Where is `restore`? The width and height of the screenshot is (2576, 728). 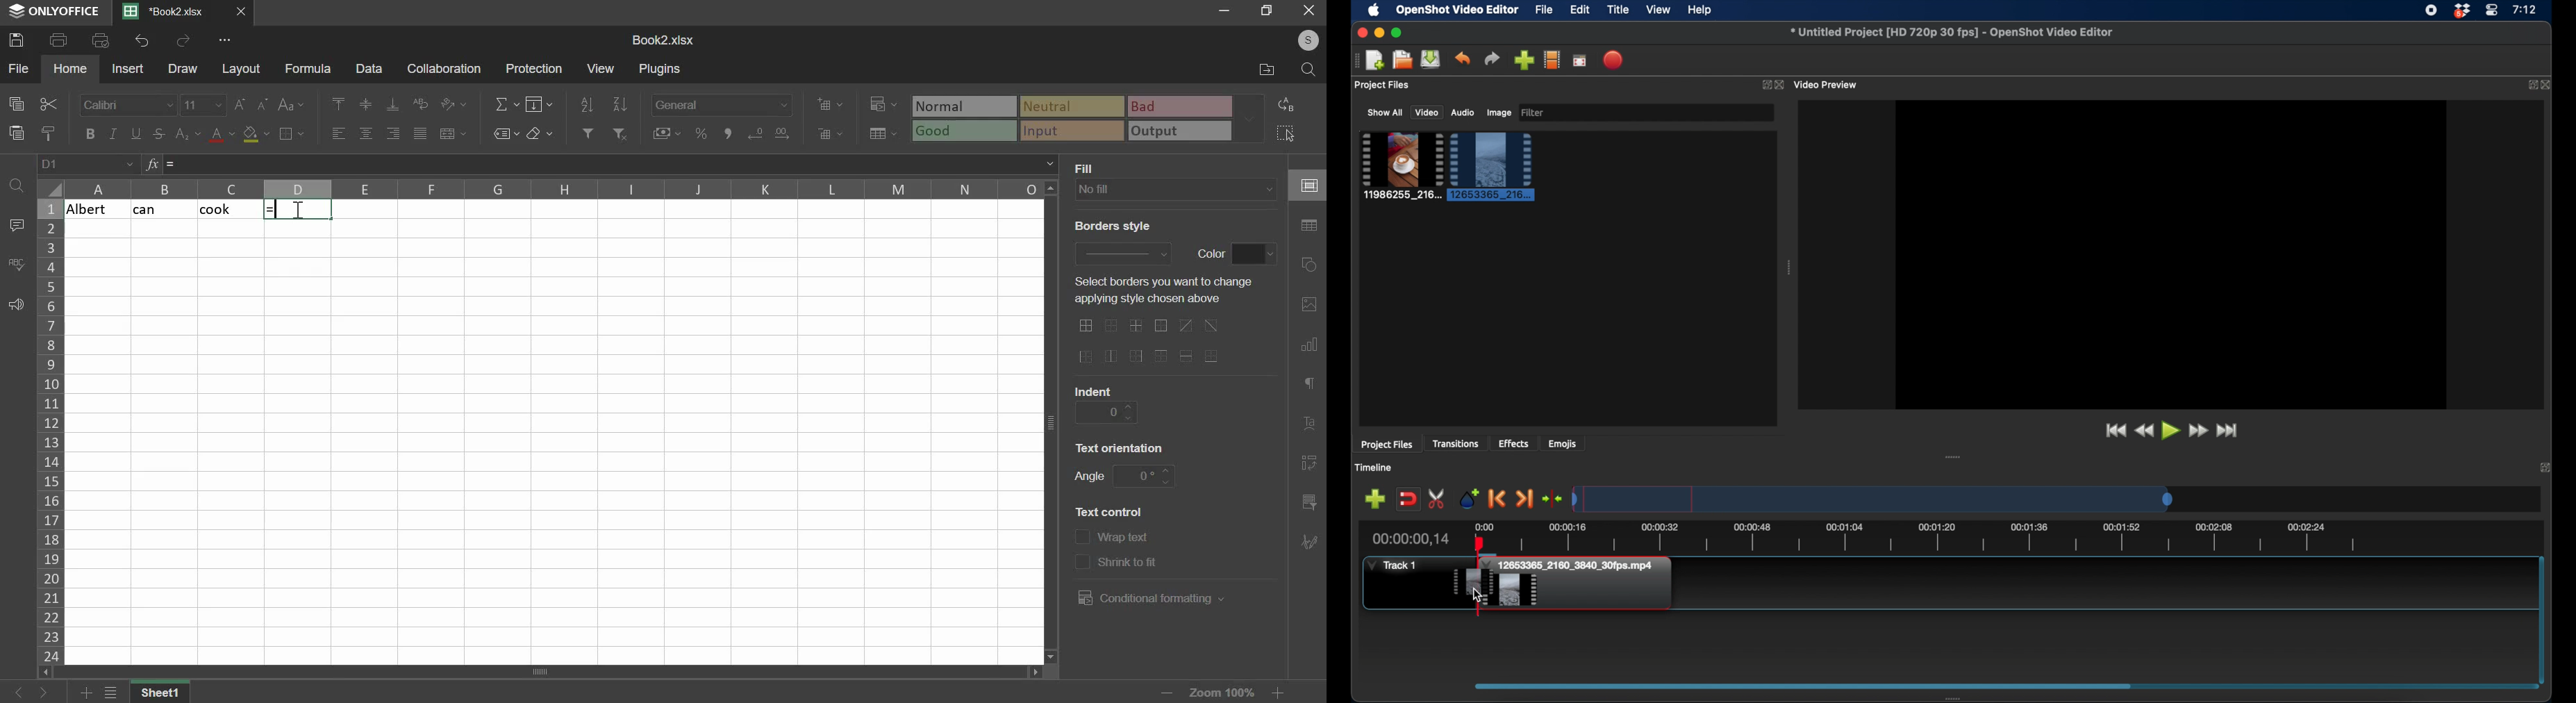 restore is located at coordinates (1265, 12).